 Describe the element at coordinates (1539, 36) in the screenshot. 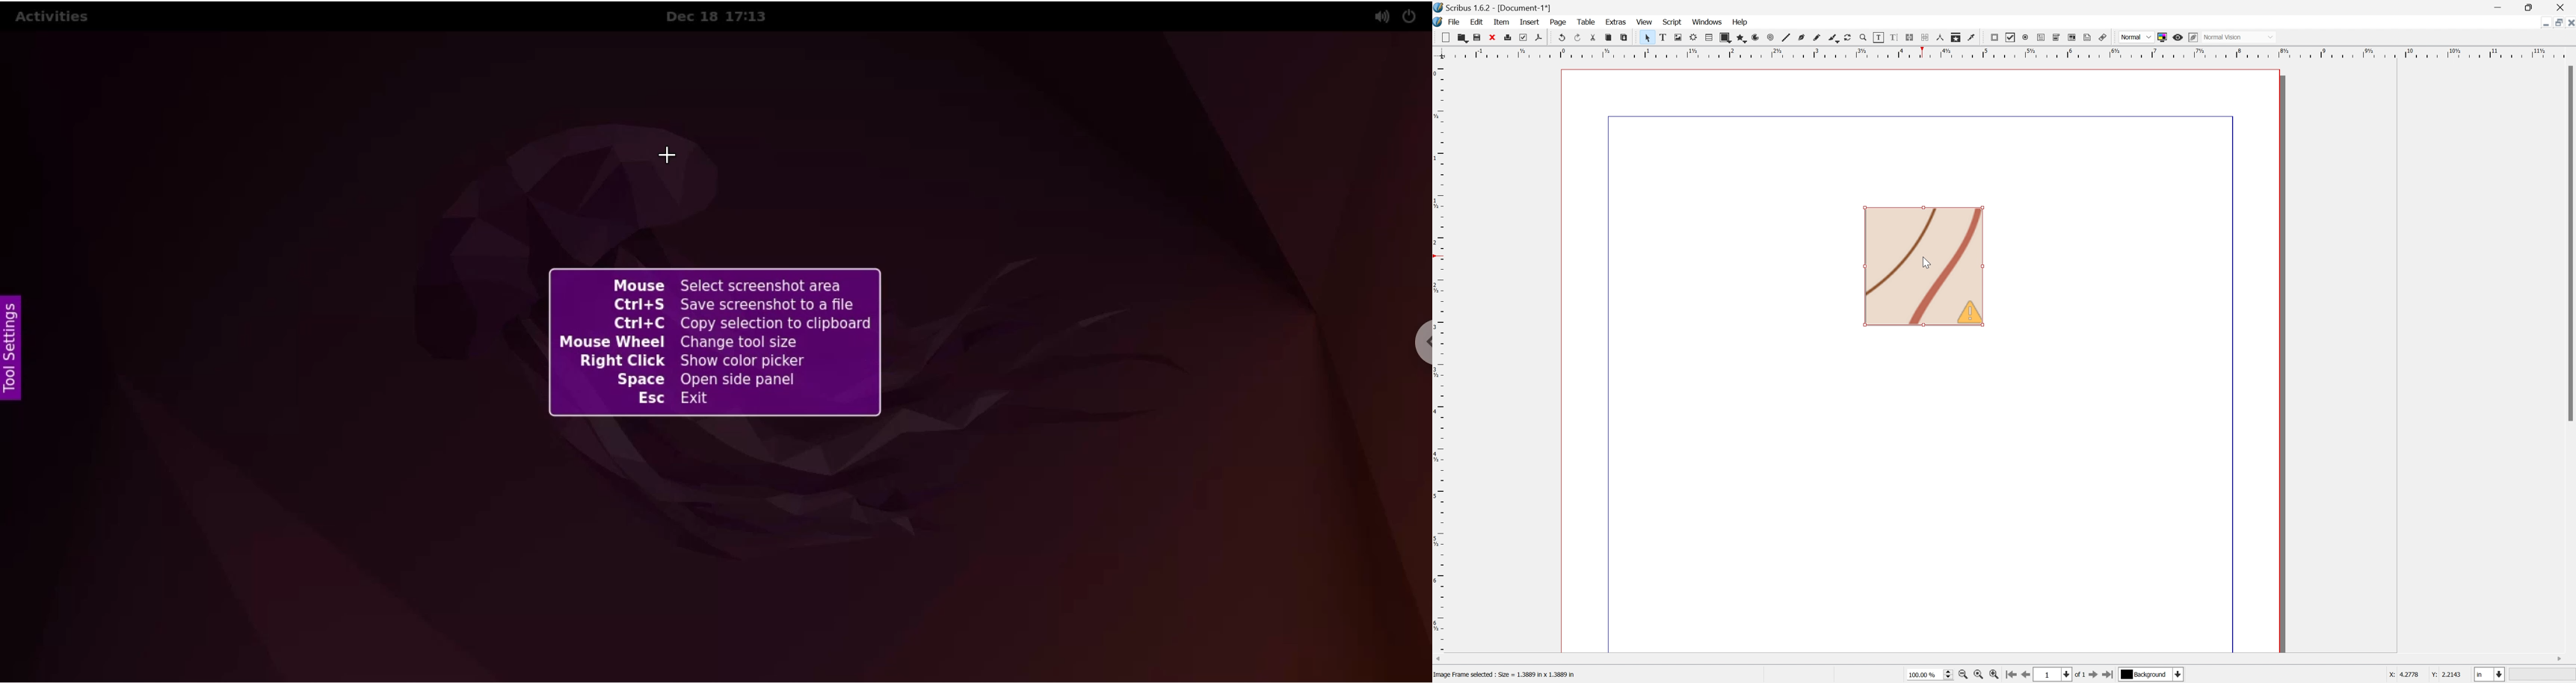

I see `Save as PDF` at that location.